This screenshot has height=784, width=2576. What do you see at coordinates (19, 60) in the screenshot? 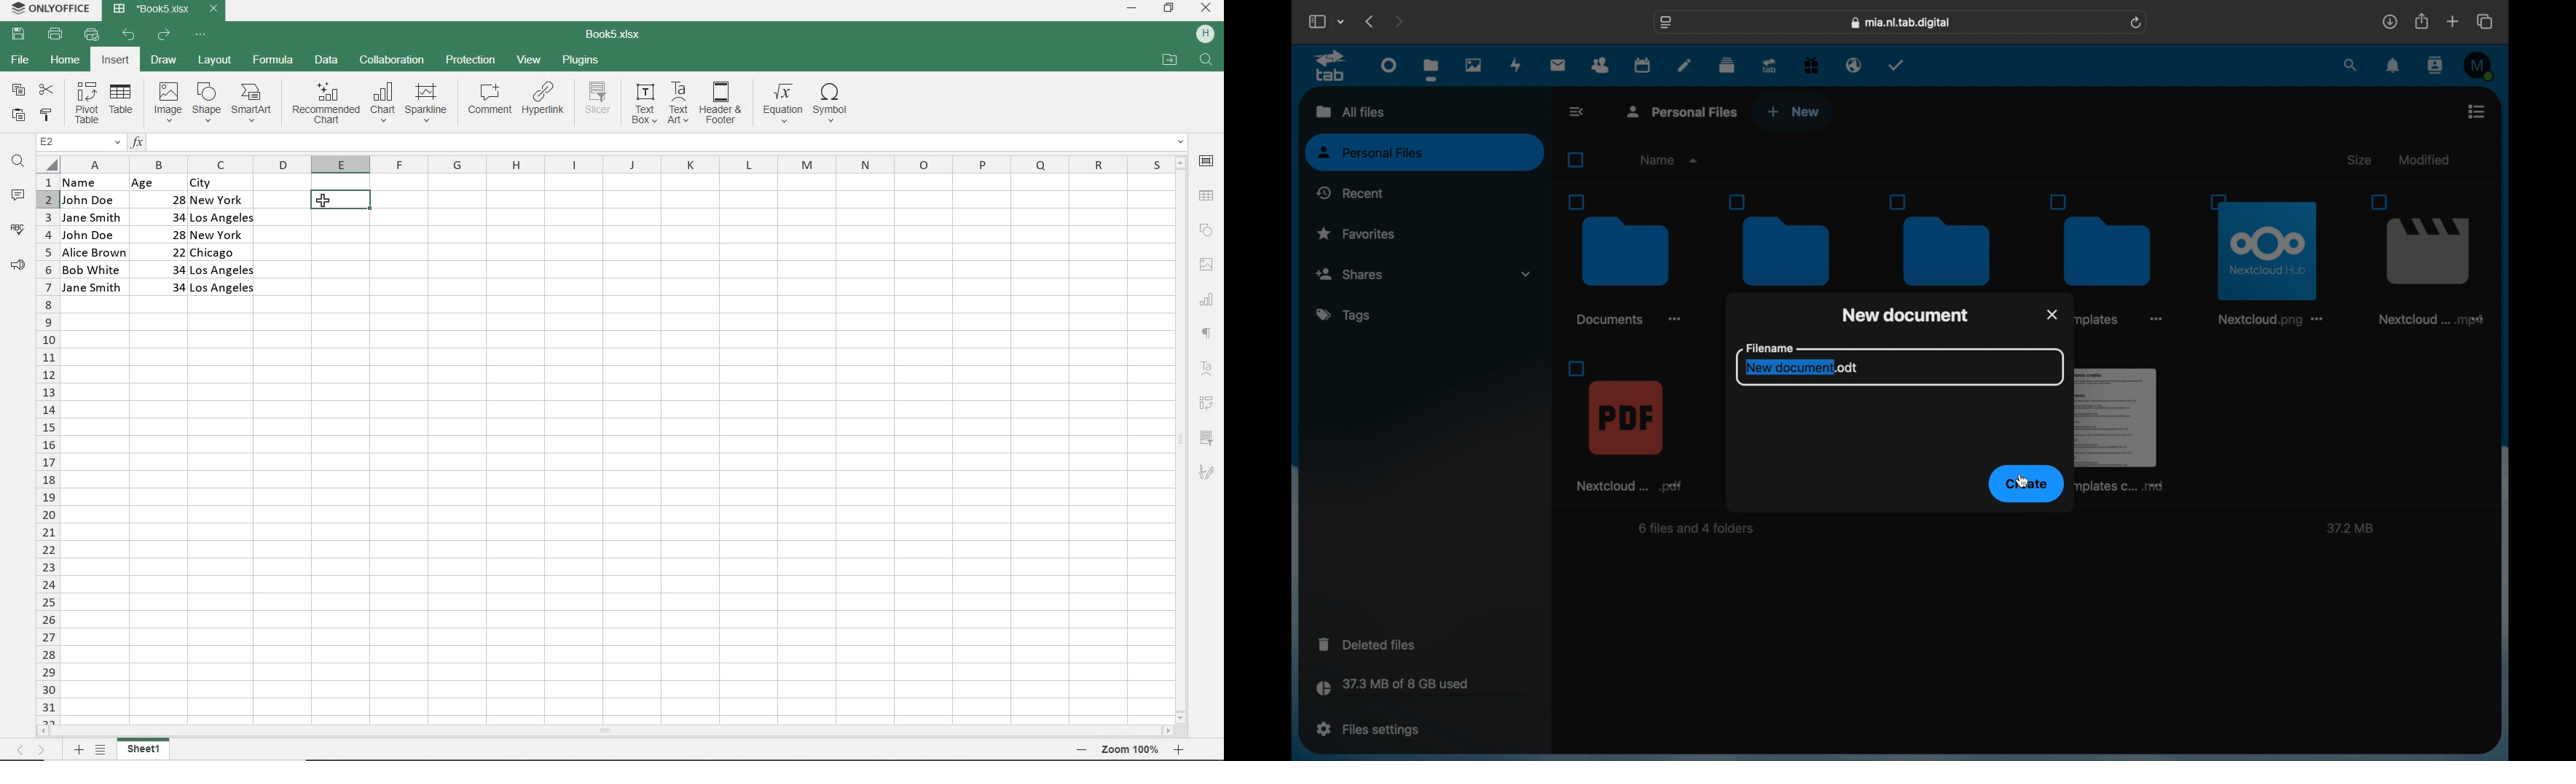
I see `FILE` at bounding box center [19, 60].